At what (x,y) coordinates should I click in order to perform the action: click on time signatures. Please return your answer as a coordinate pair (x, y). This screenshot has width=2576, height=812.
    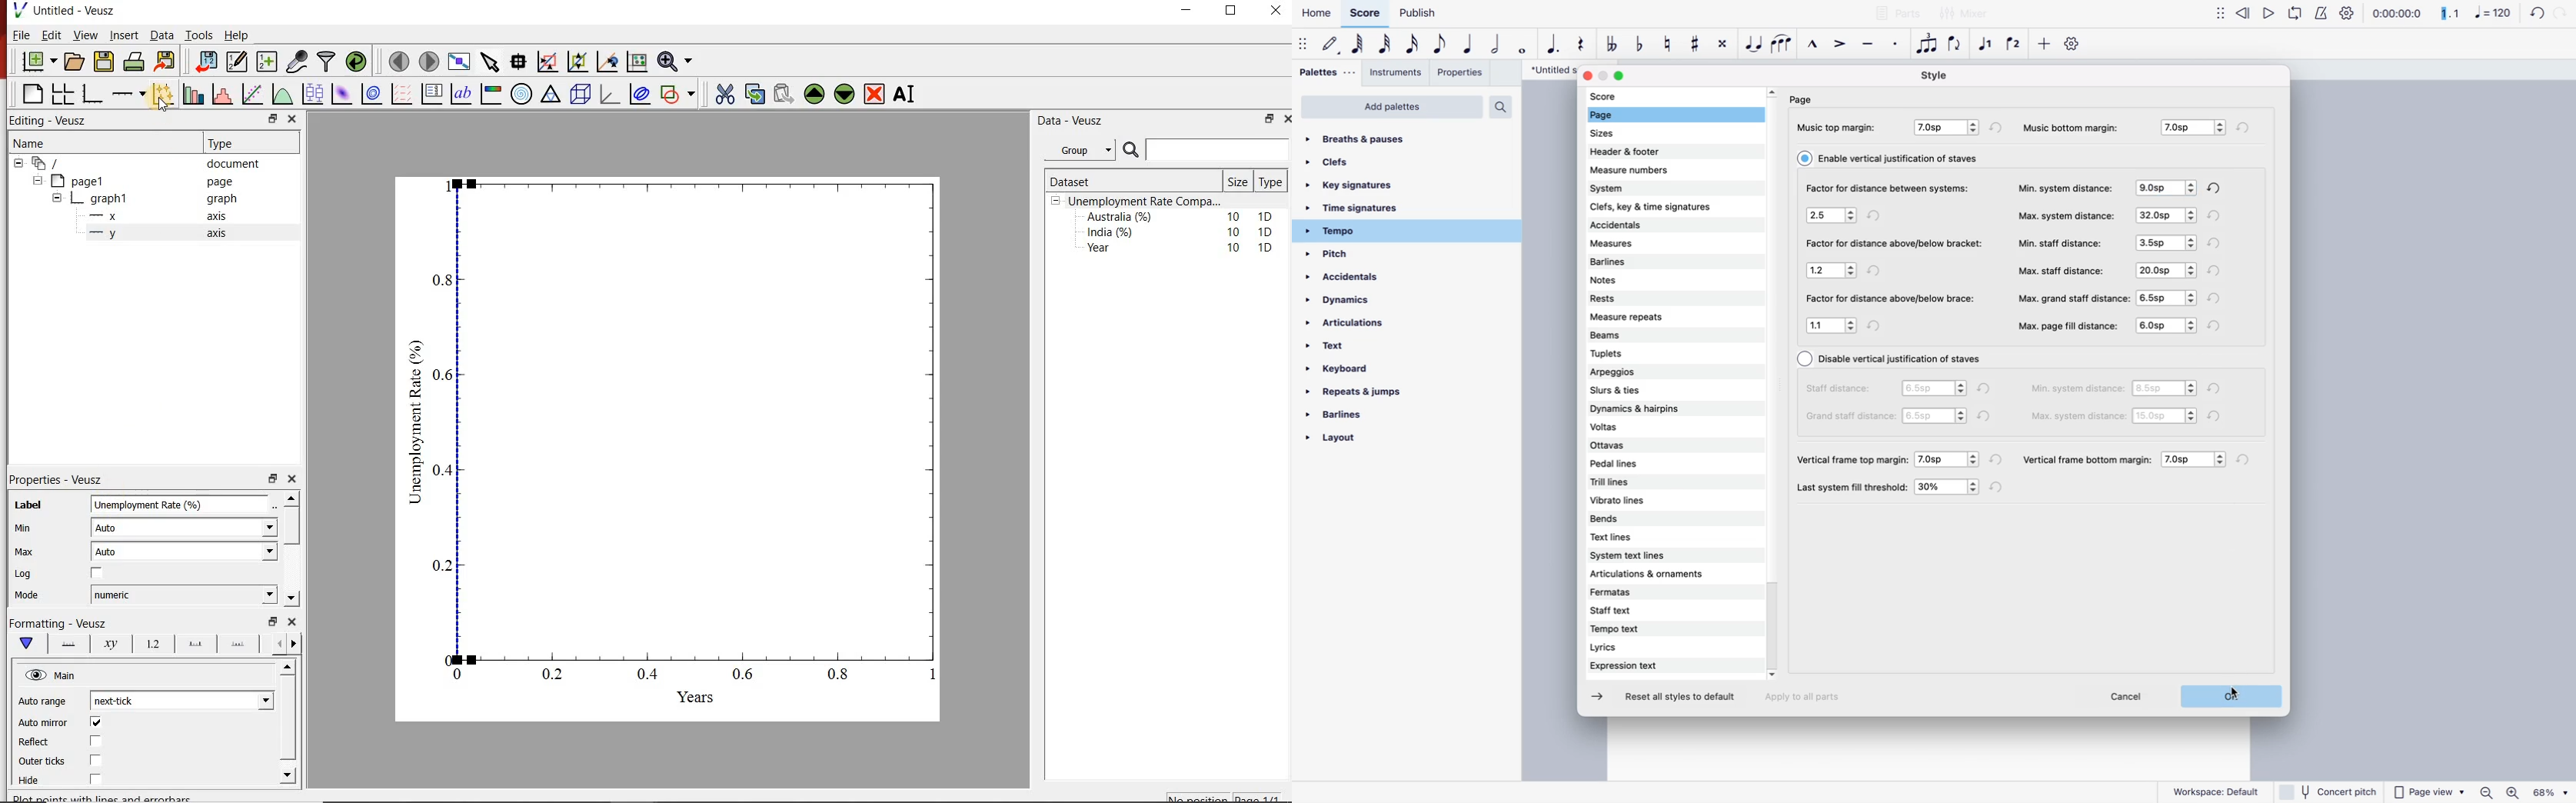
    Looking at the image, I should click on (1379, 210).